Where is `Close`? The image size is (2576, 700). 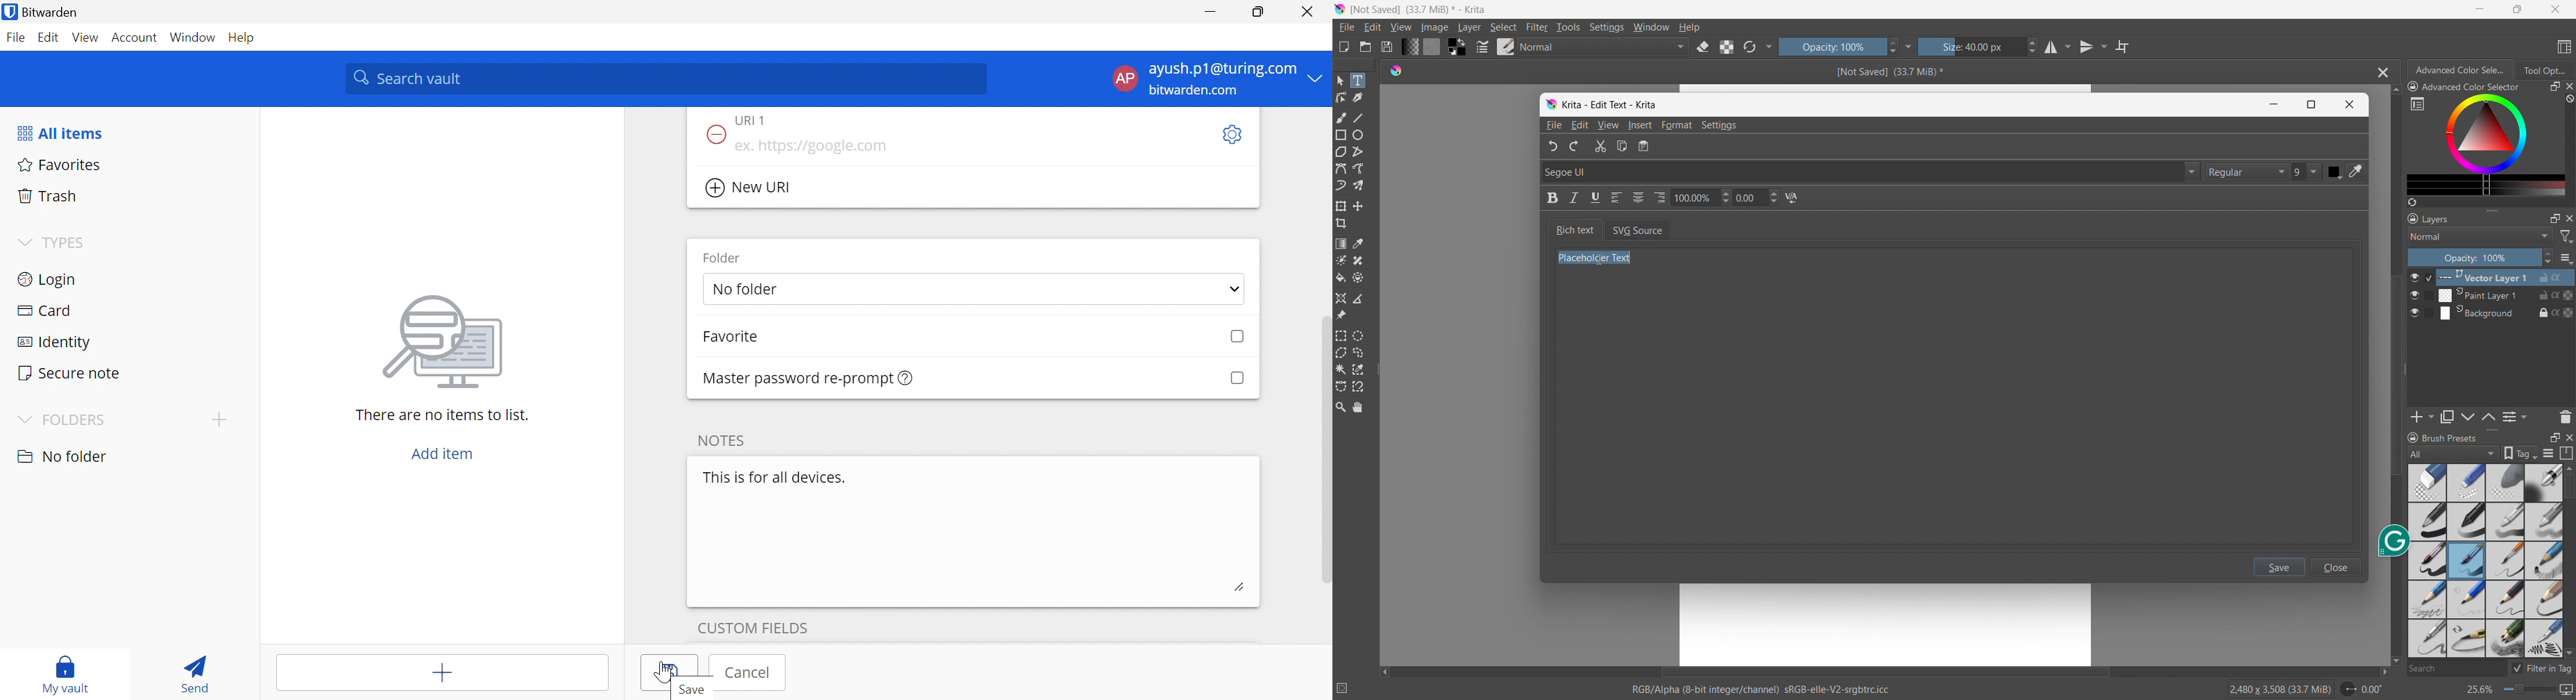
Close is located at coordinates (2350, 105).